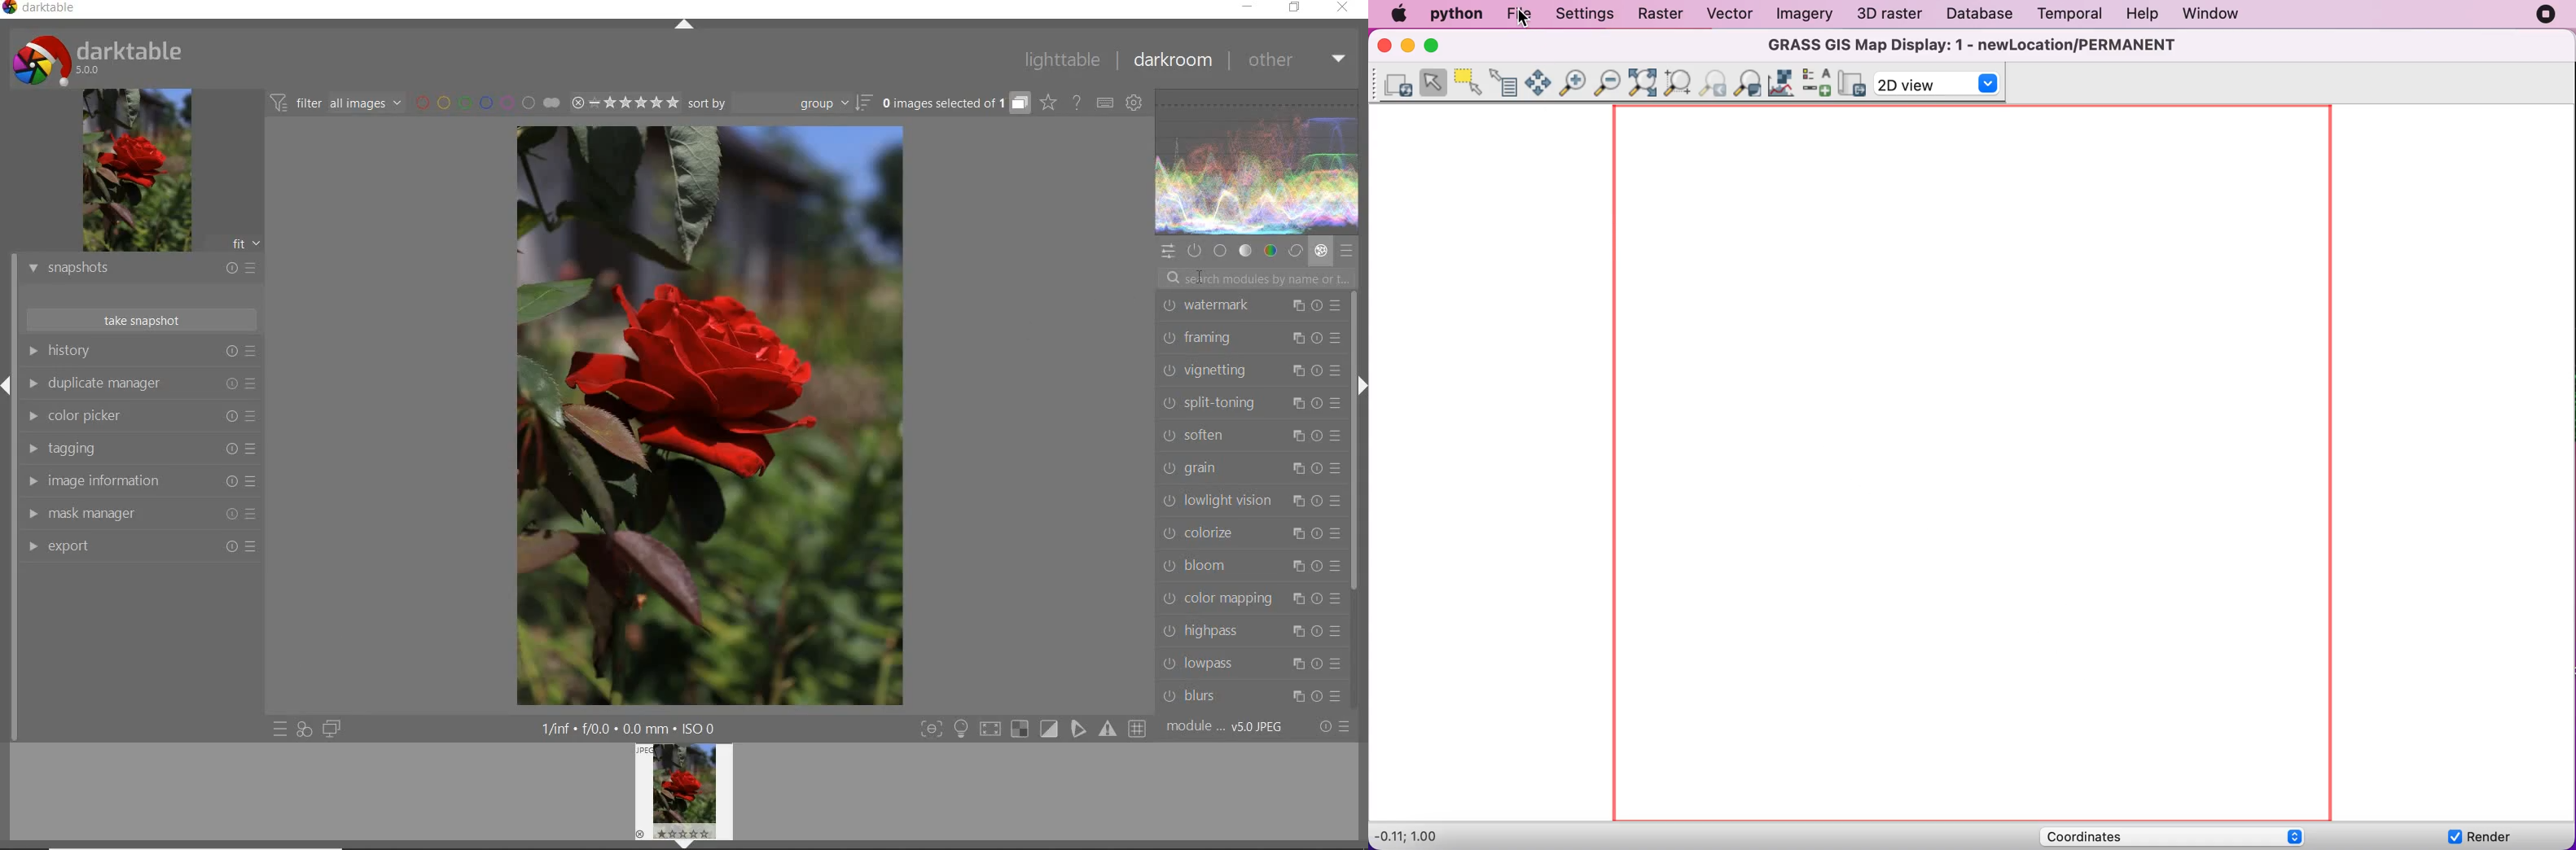  Describe the element at coordinates (683, 796) in the screenshot. I see `image preview` at that location.